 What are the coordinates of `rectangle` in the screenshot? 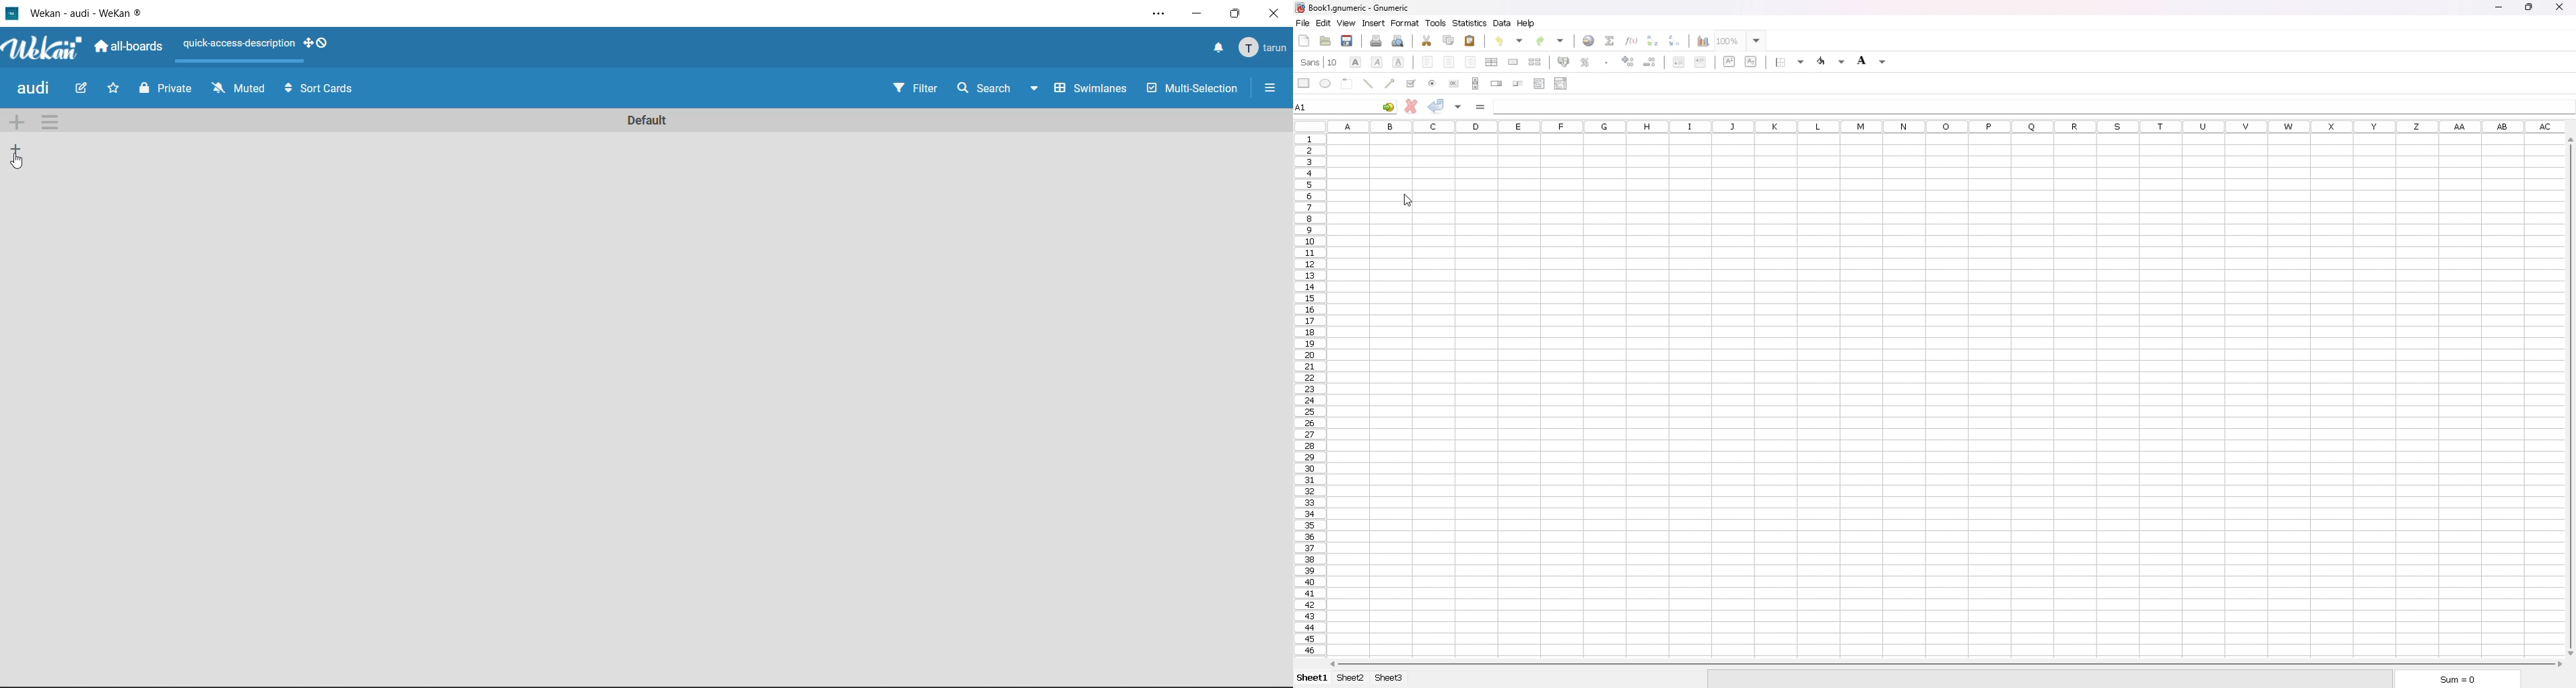 It's located at (1304, 83).